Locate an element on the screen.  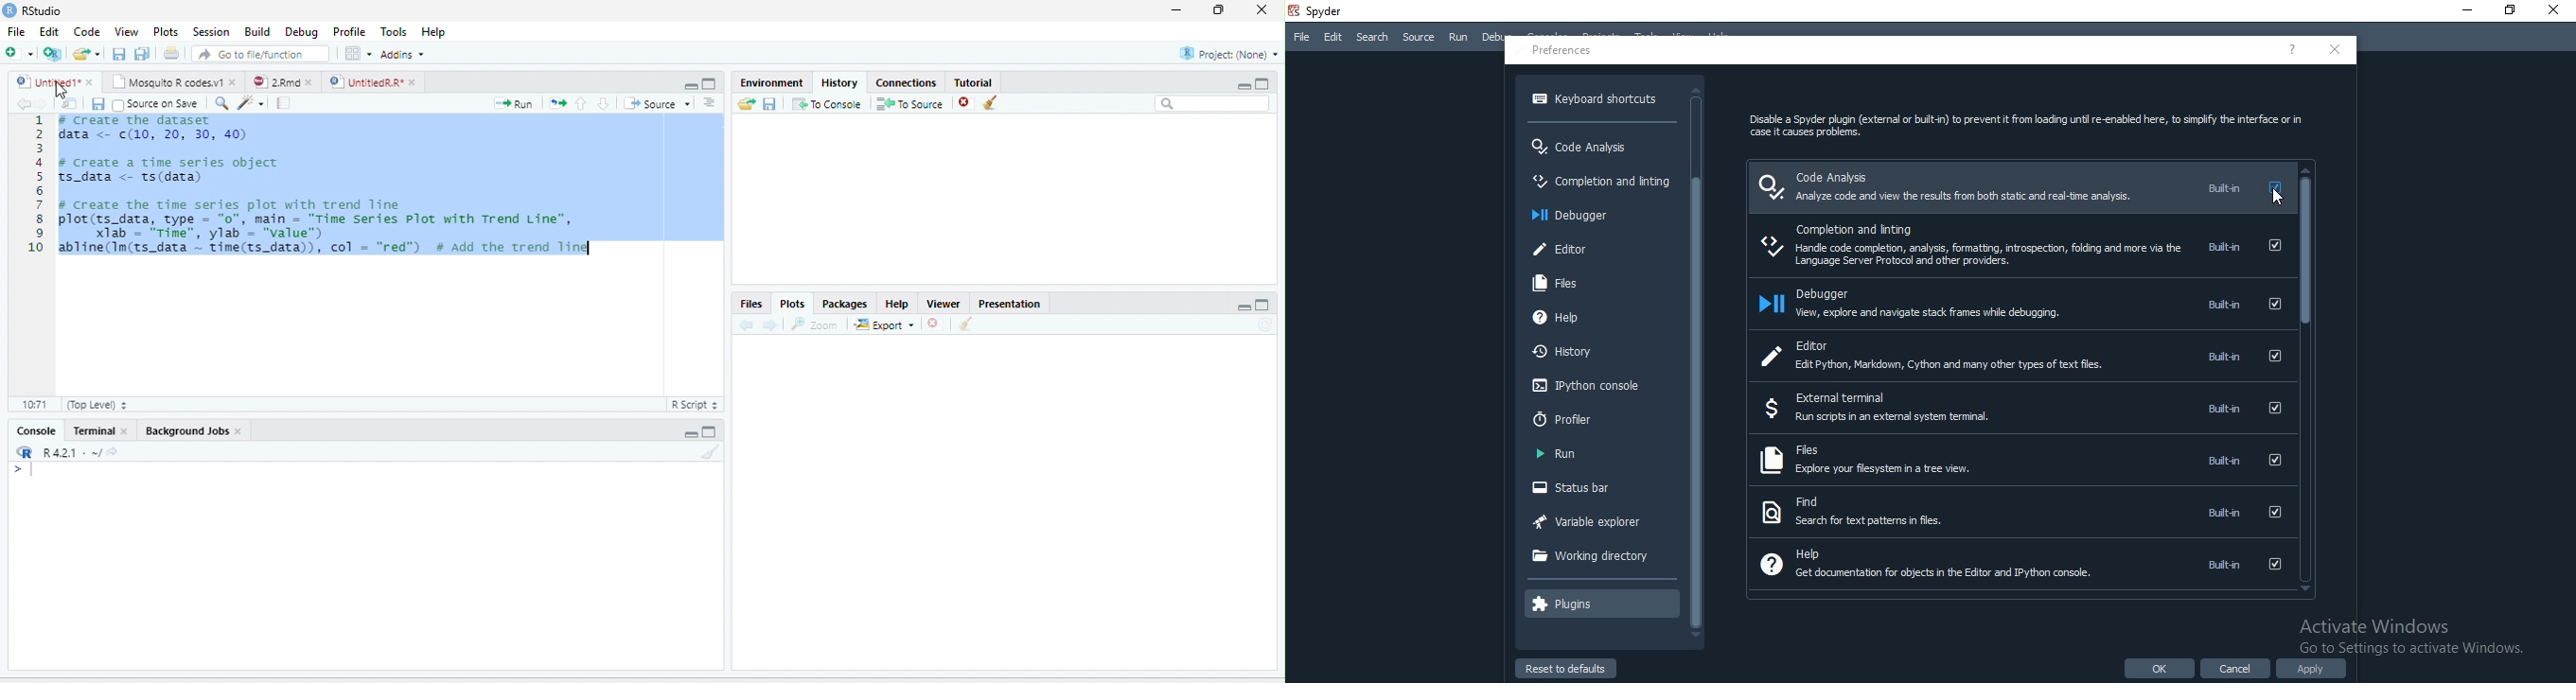
Debug is located at coordinates (1498, 37).